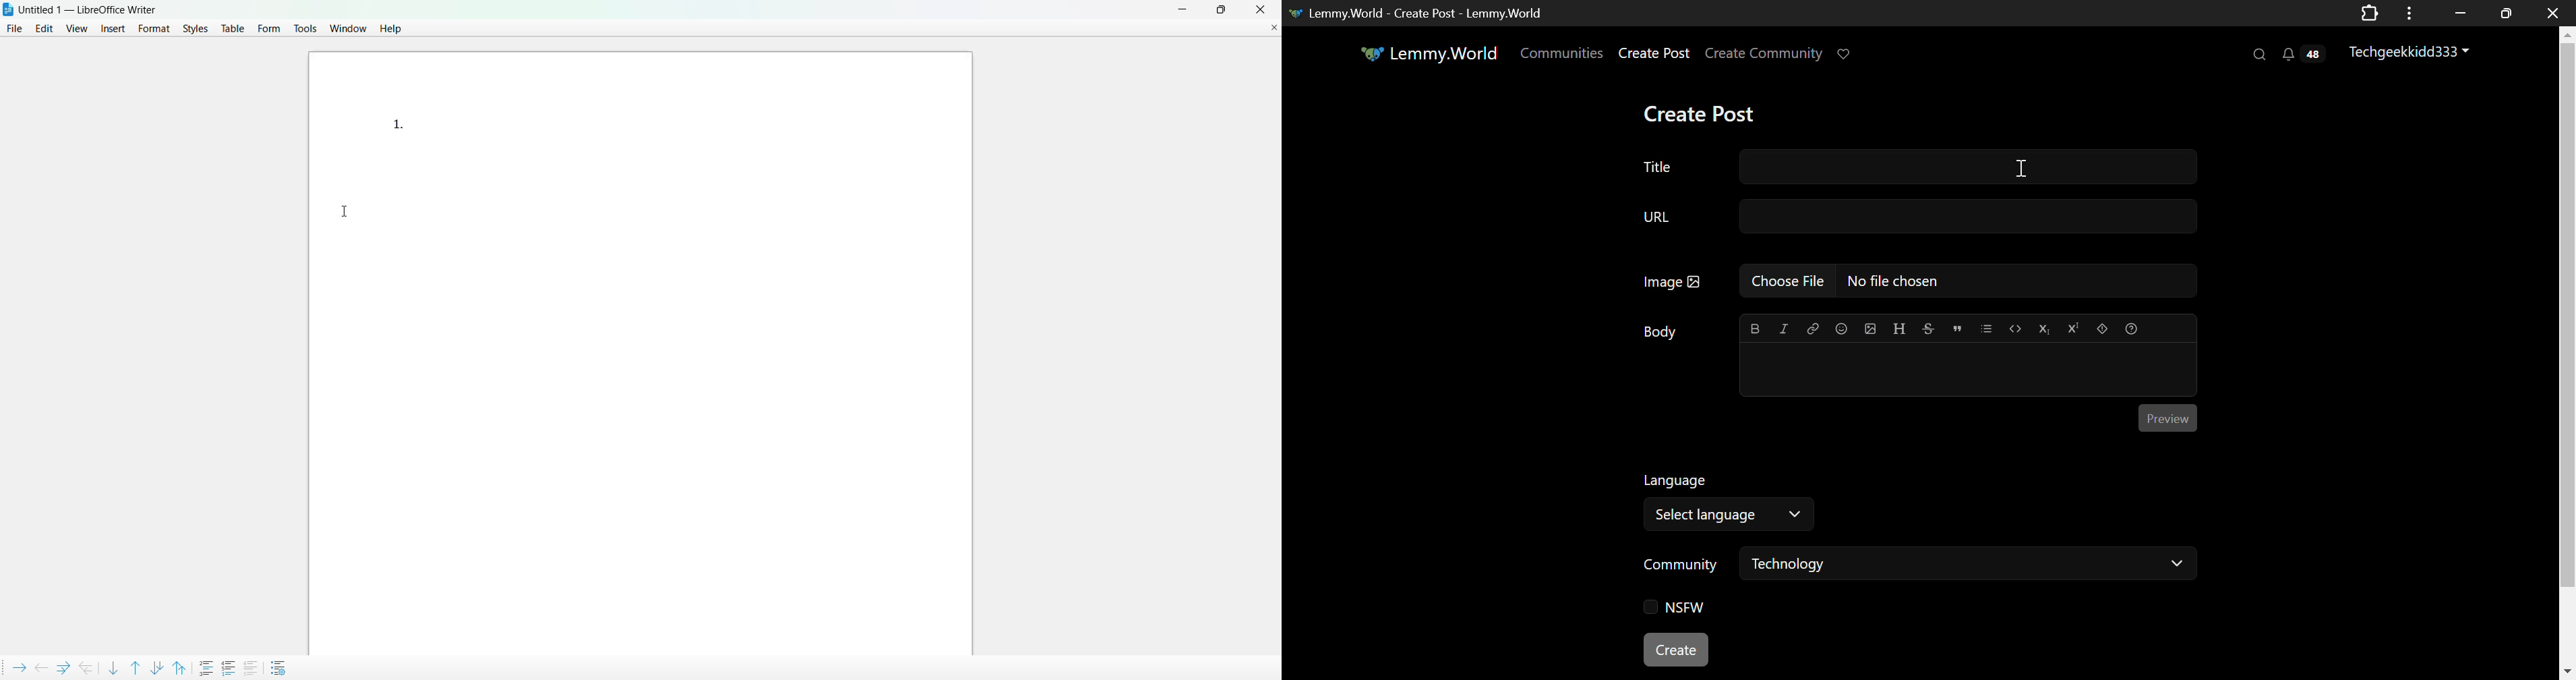  What do you see at coordinates (270, 27) in the screenshot?
I see `form` at bounding box center [270, 27].